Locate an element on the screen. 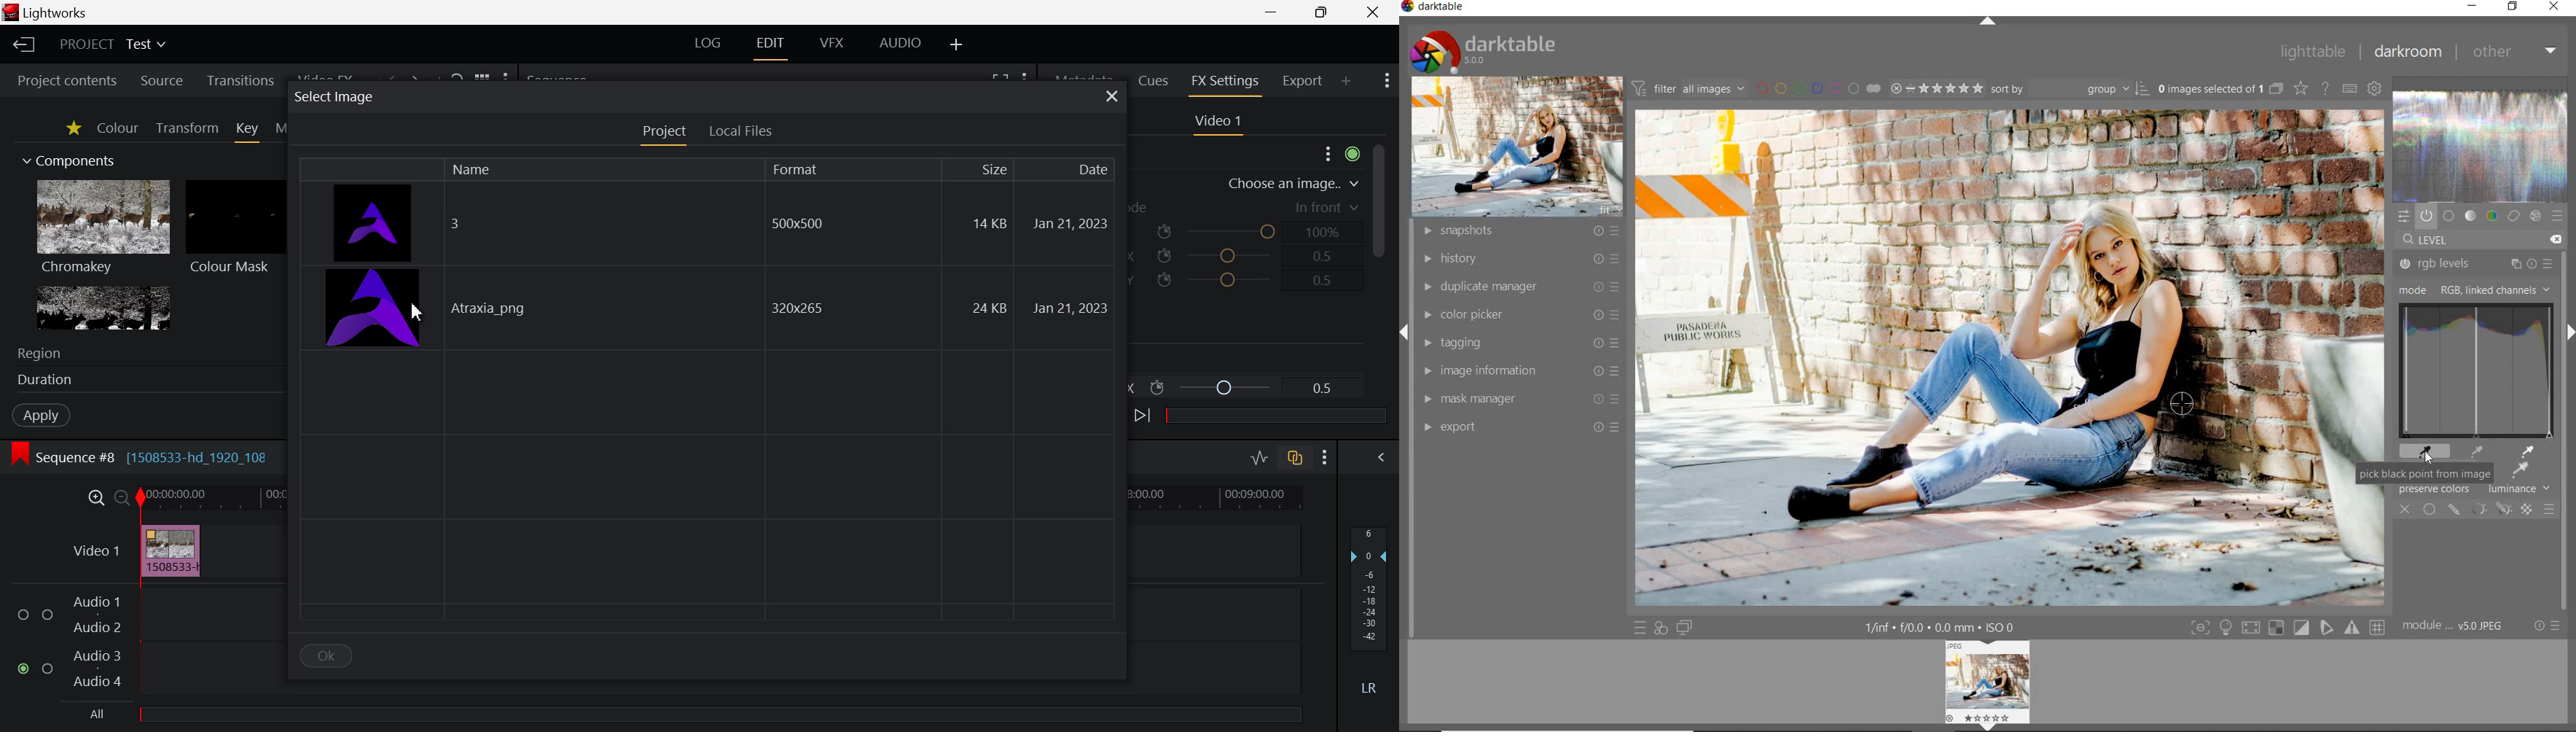 This screenshot has height=756, width=2576. selected Image range rating is located at coordinates (1937, 90).